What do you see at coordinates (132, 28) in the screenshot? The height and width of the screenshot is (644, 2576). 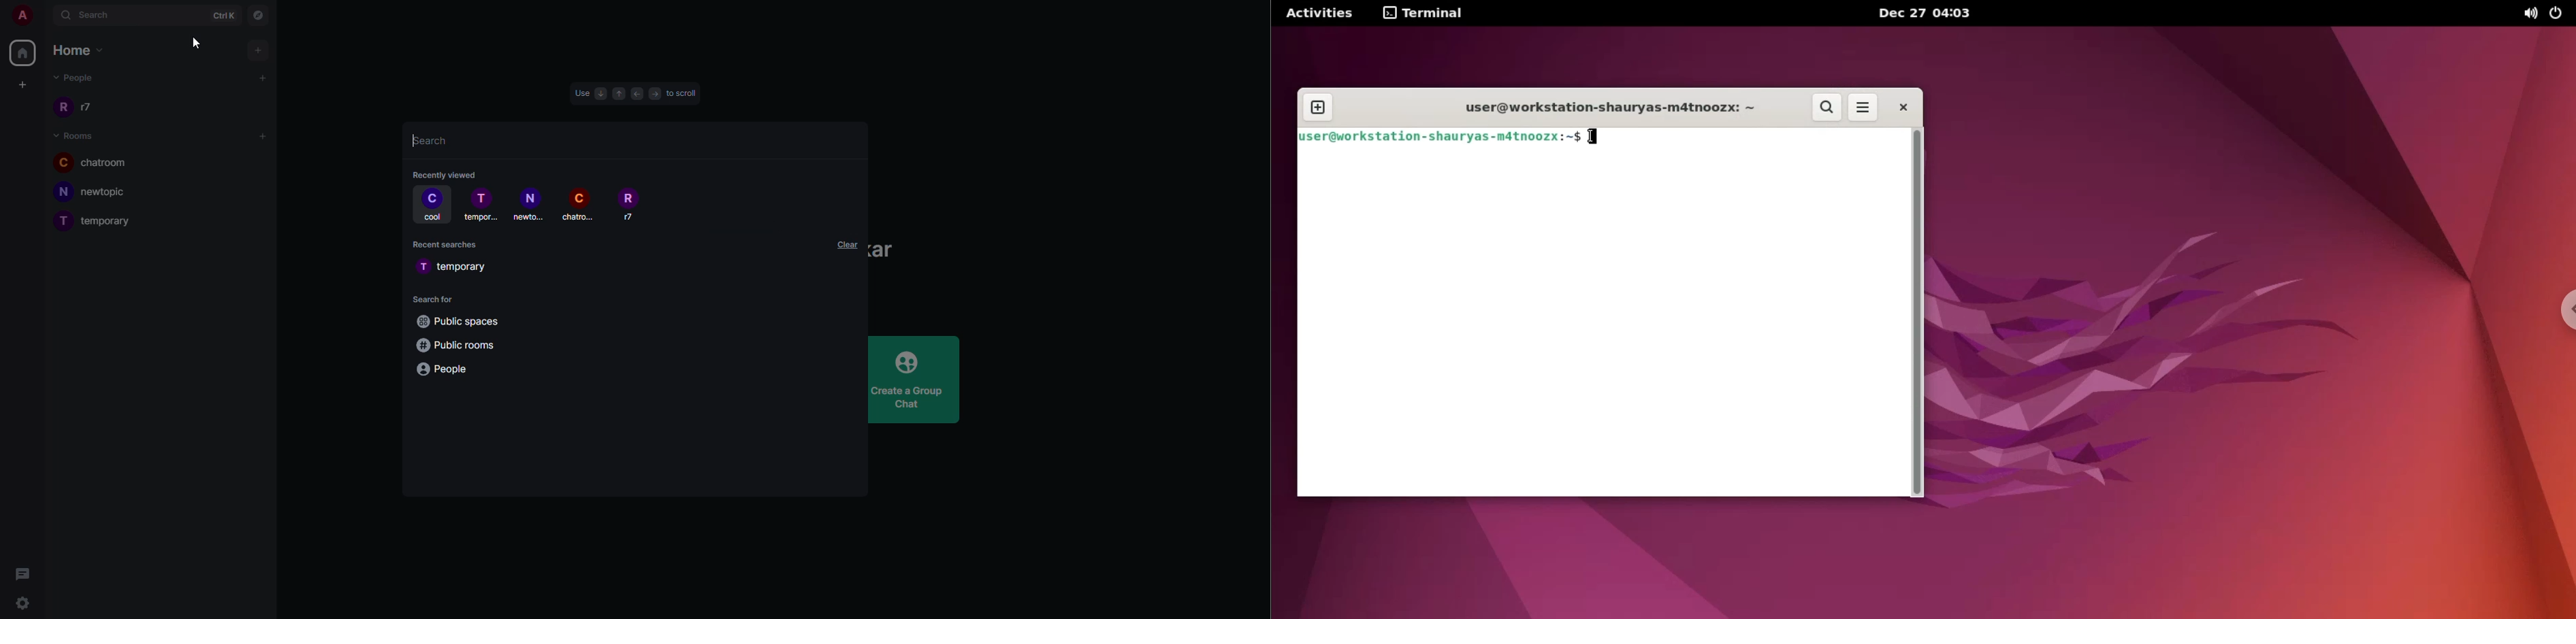 I see `CURSOR` at bounding box center [132, 28].